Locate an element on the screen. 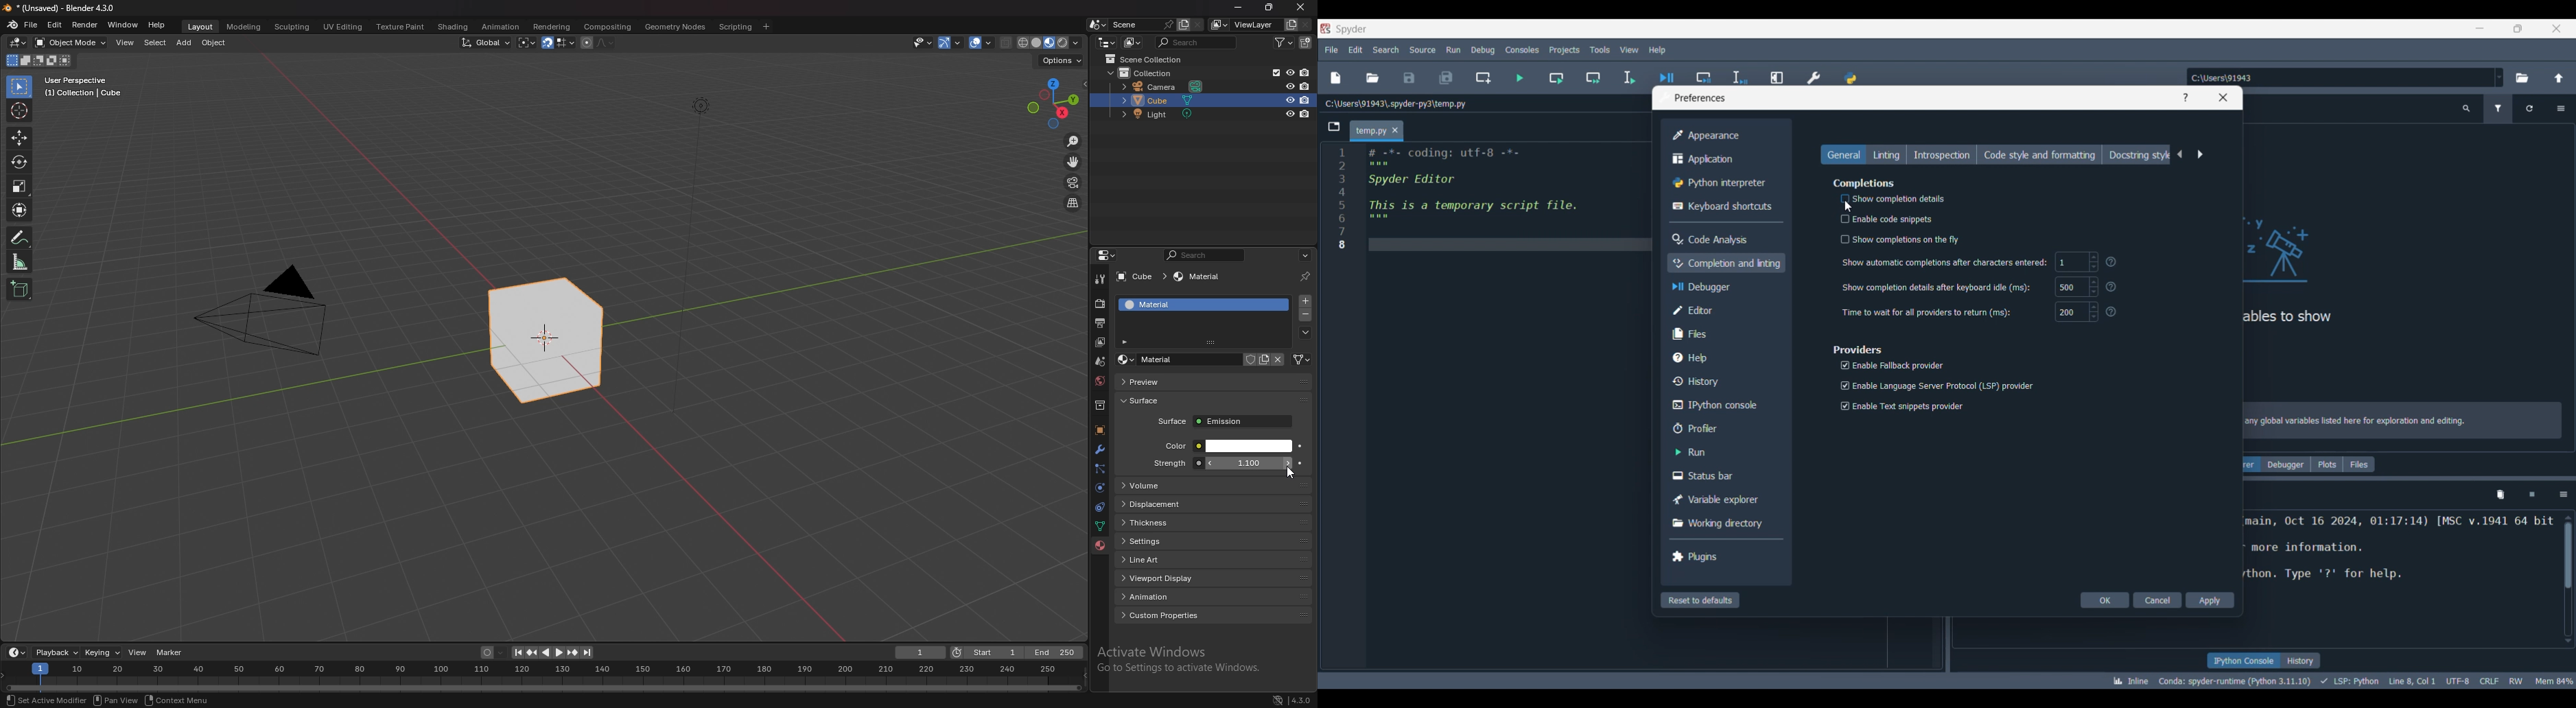 The image size is (2576, 728). History is located at coordinates (2301, 660).